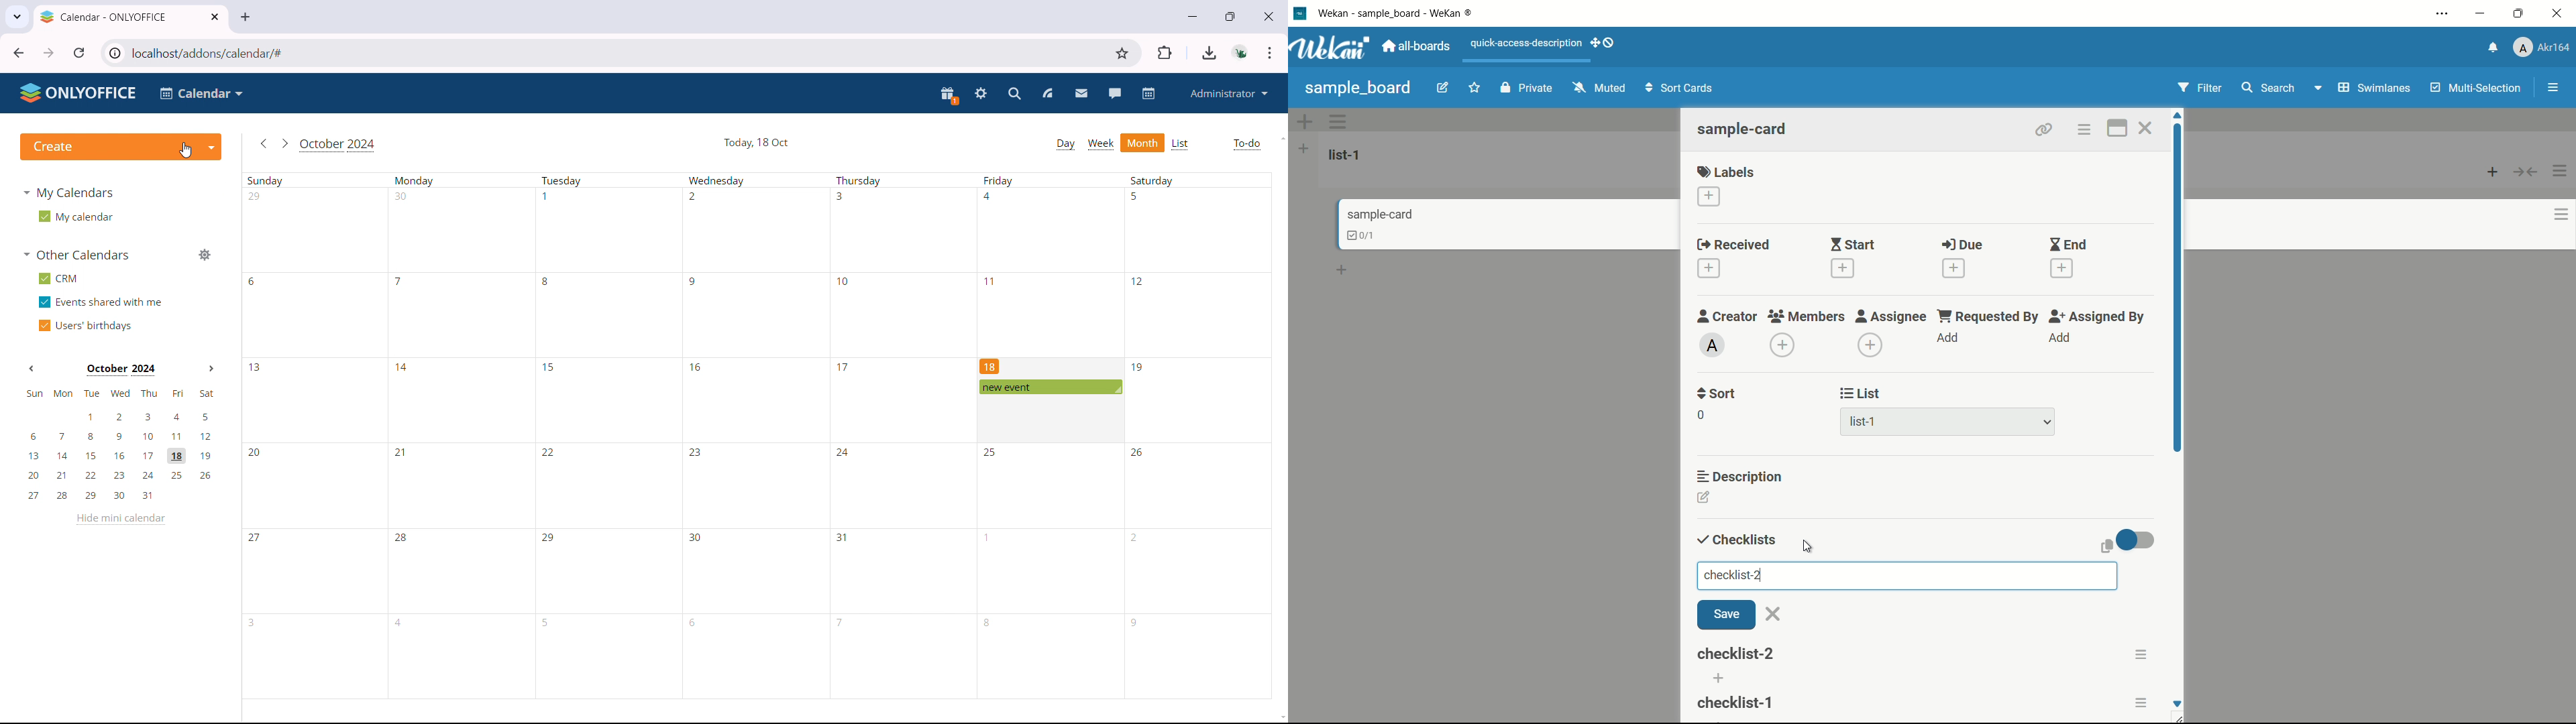 Image resolution: width=2576 pixels, height=728 pixels. Describe the element at coordinates (696, 538) in the screenshot. I see `30` at that location.